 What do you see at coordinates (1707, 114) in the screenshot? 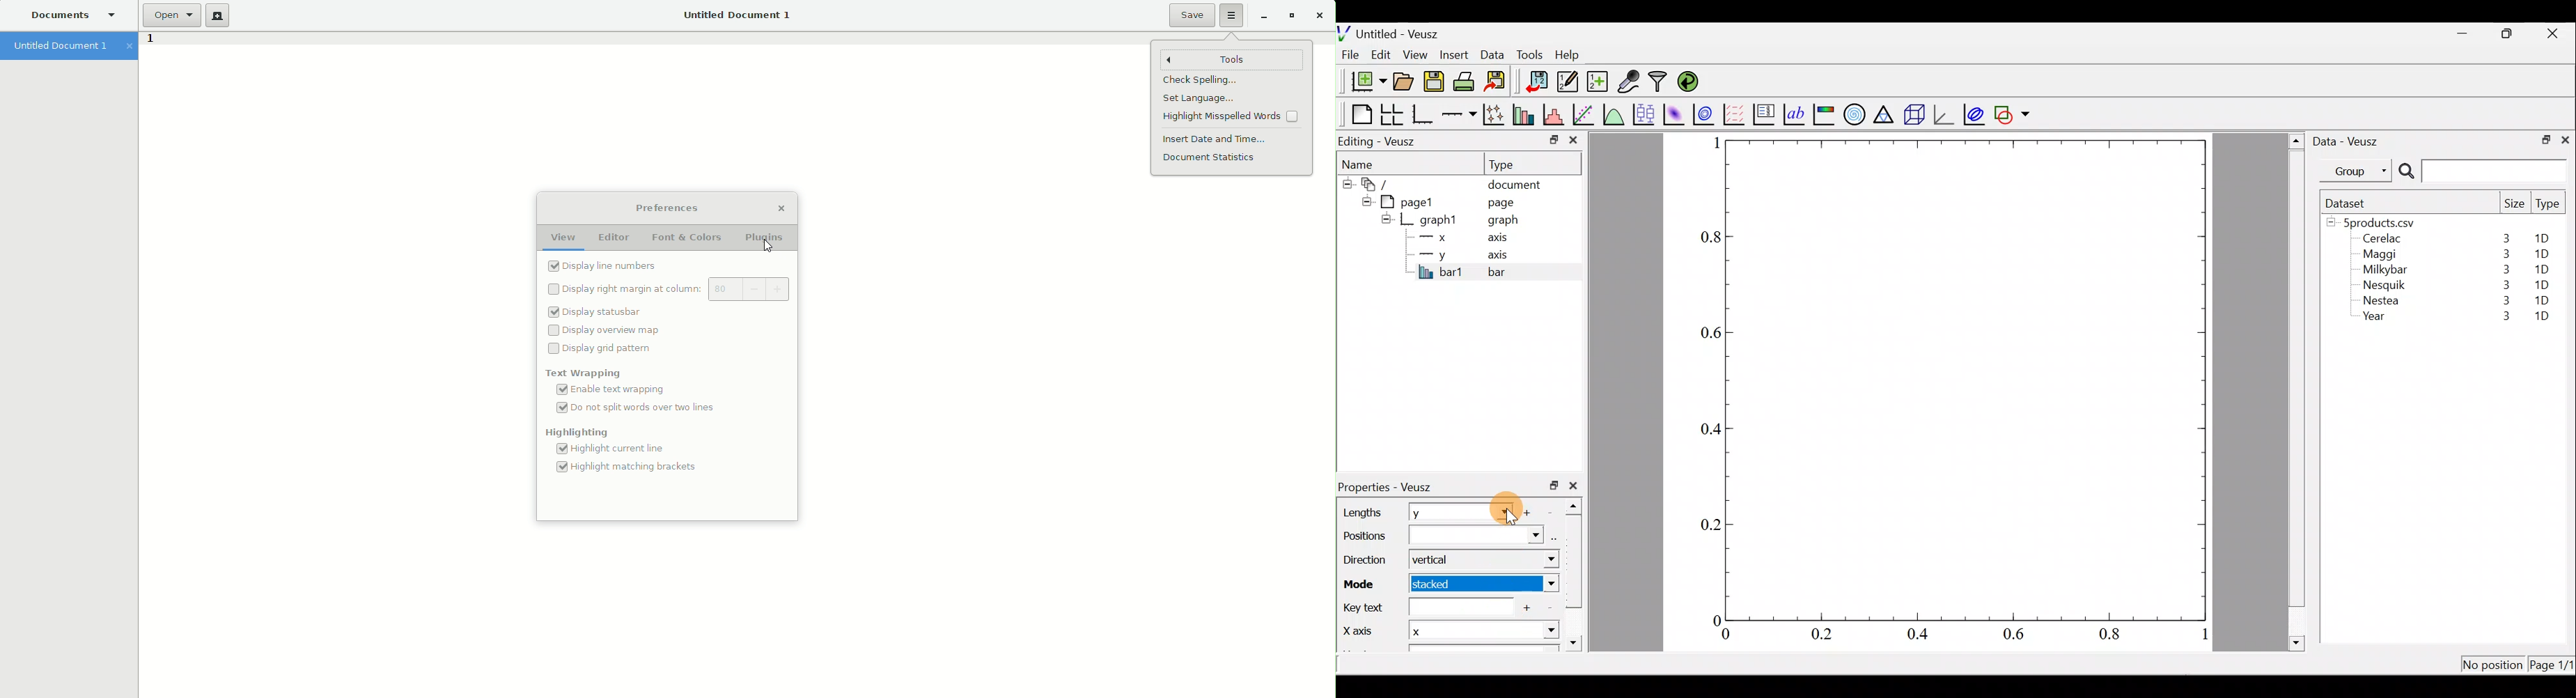
I see `Plot a 2d dataset as contours` at bounding box center [1707, 114].